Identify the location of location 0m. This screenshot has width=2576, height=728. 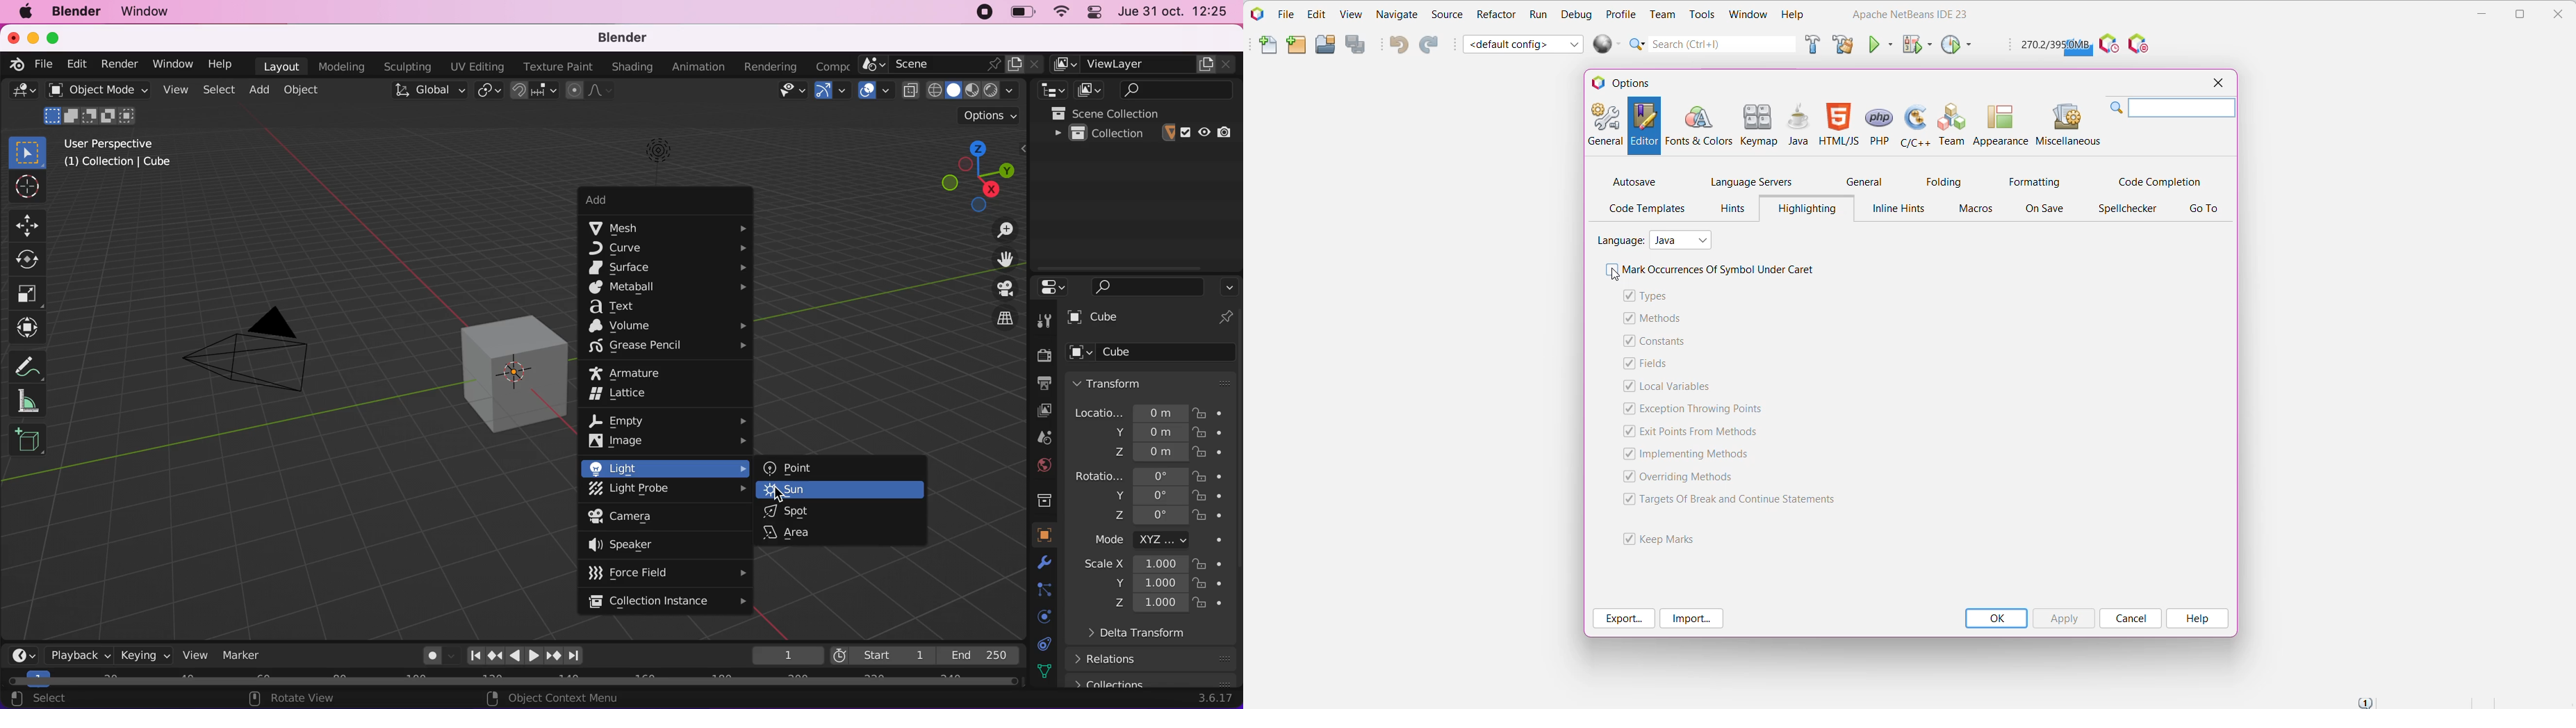
(1130, 412).